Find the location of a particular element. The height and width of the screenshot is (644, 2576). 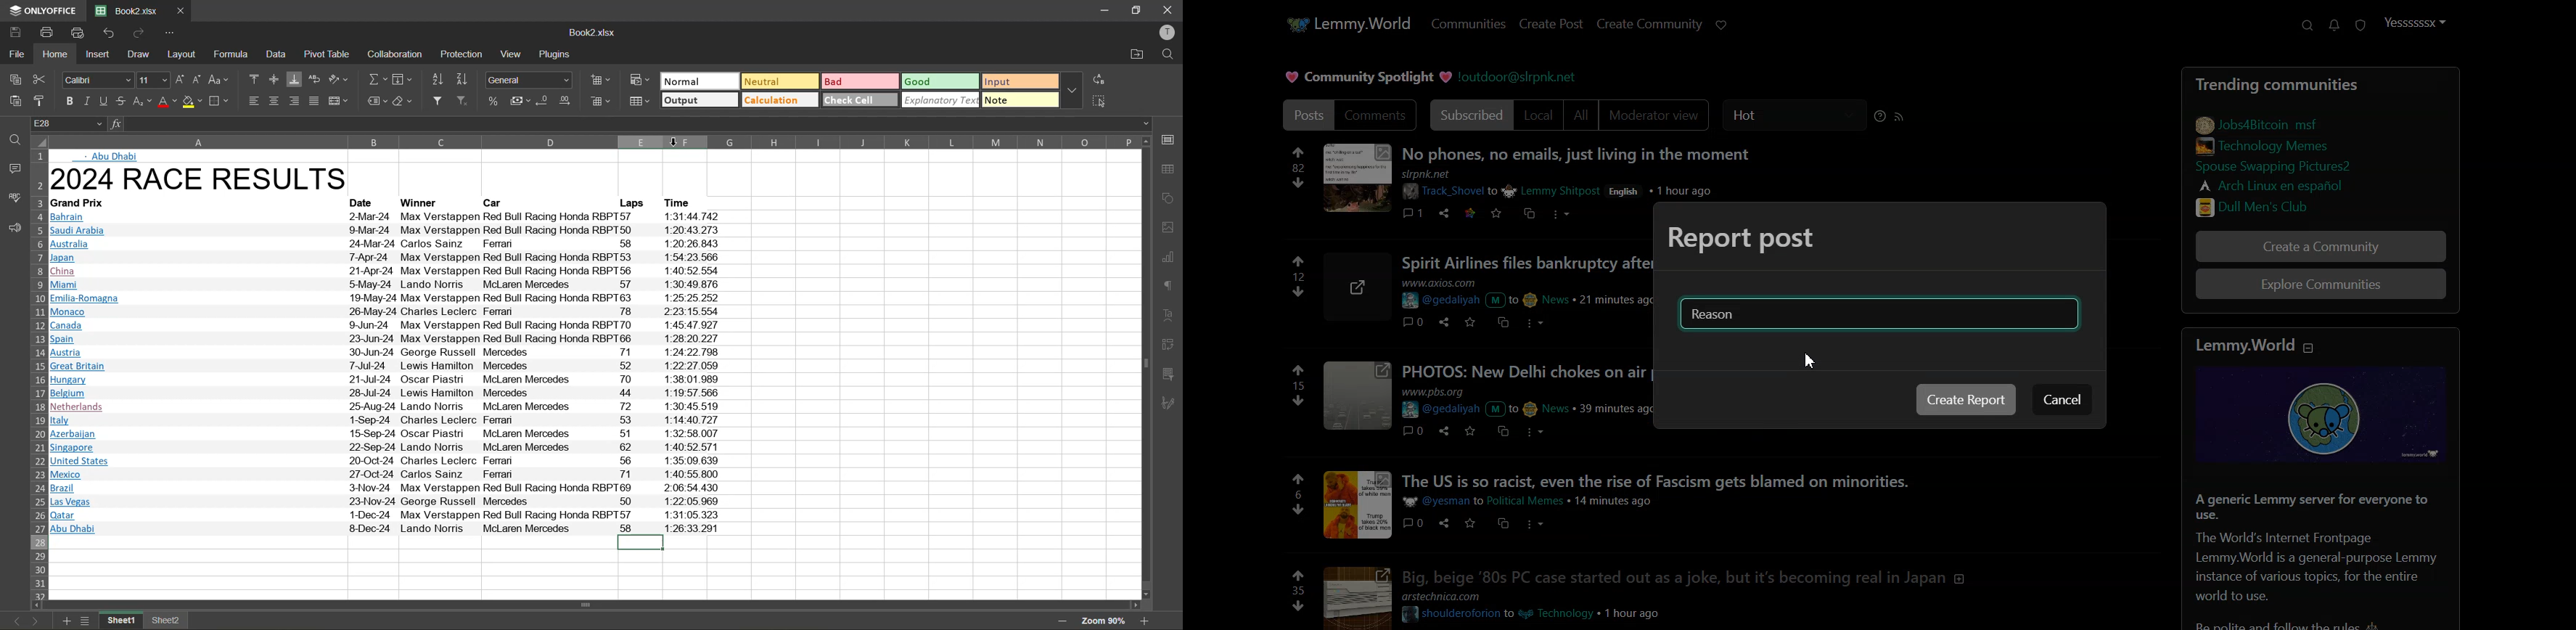

Explore Communities is located at coordinates (2322, 286).